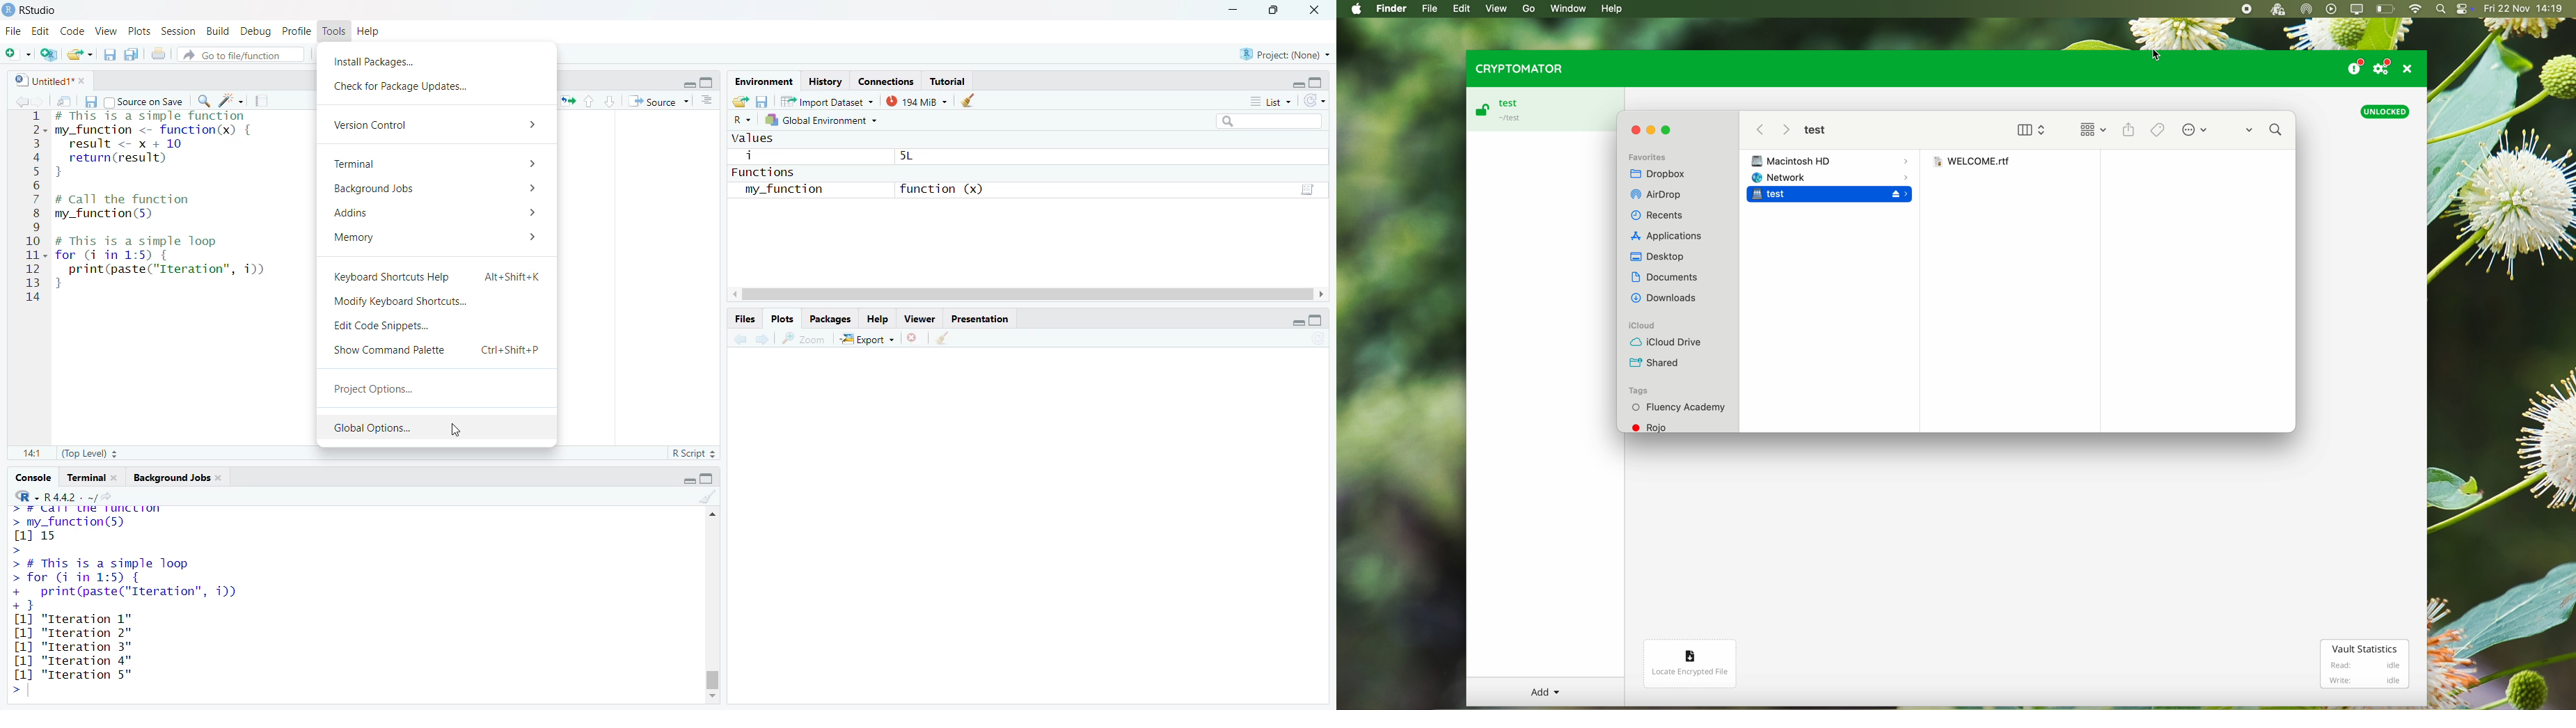  What do you see at coordinates (2440, 9) in the screenshot?
I see `spotlight search` at bounding box center [2440, 9].